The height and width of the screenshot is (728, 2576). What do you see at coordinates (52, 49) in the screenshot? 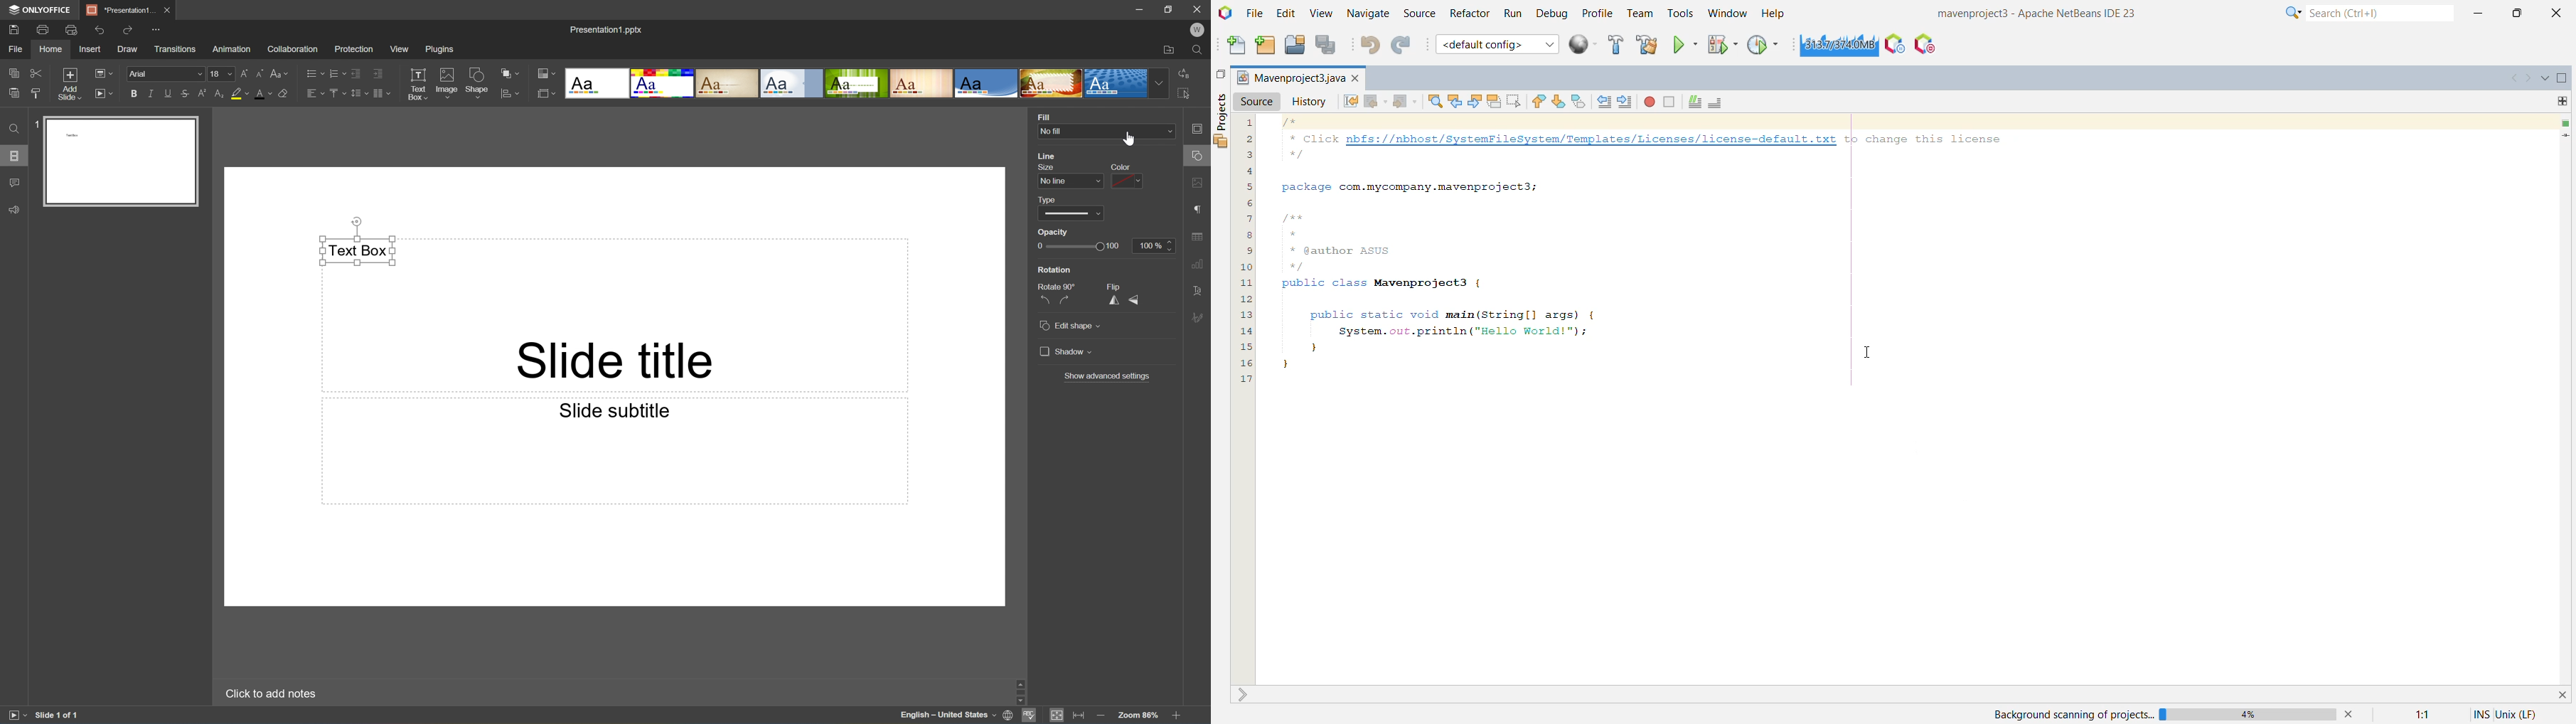
I see `Home` at bounding box center [52, 49].